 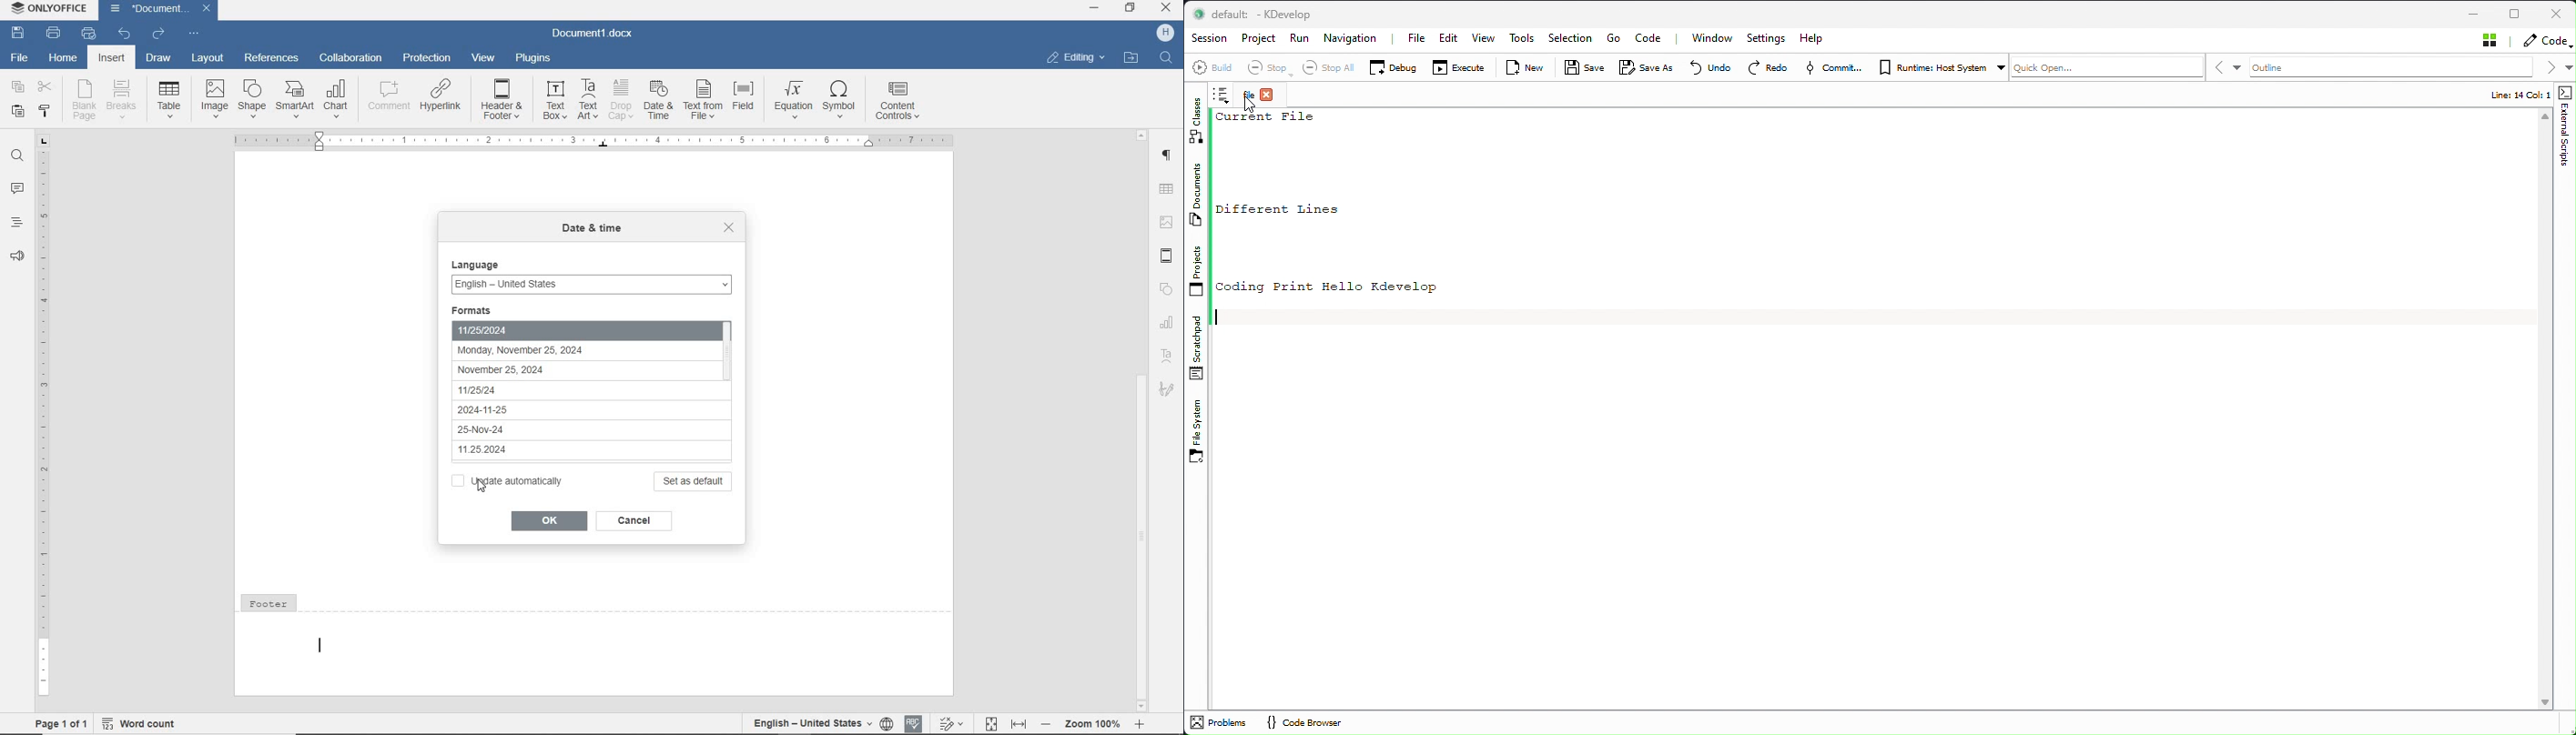 What do you see at coordinates (85, 100) in the screenshot?
I see `blank page` at bounding box center [85, 100].